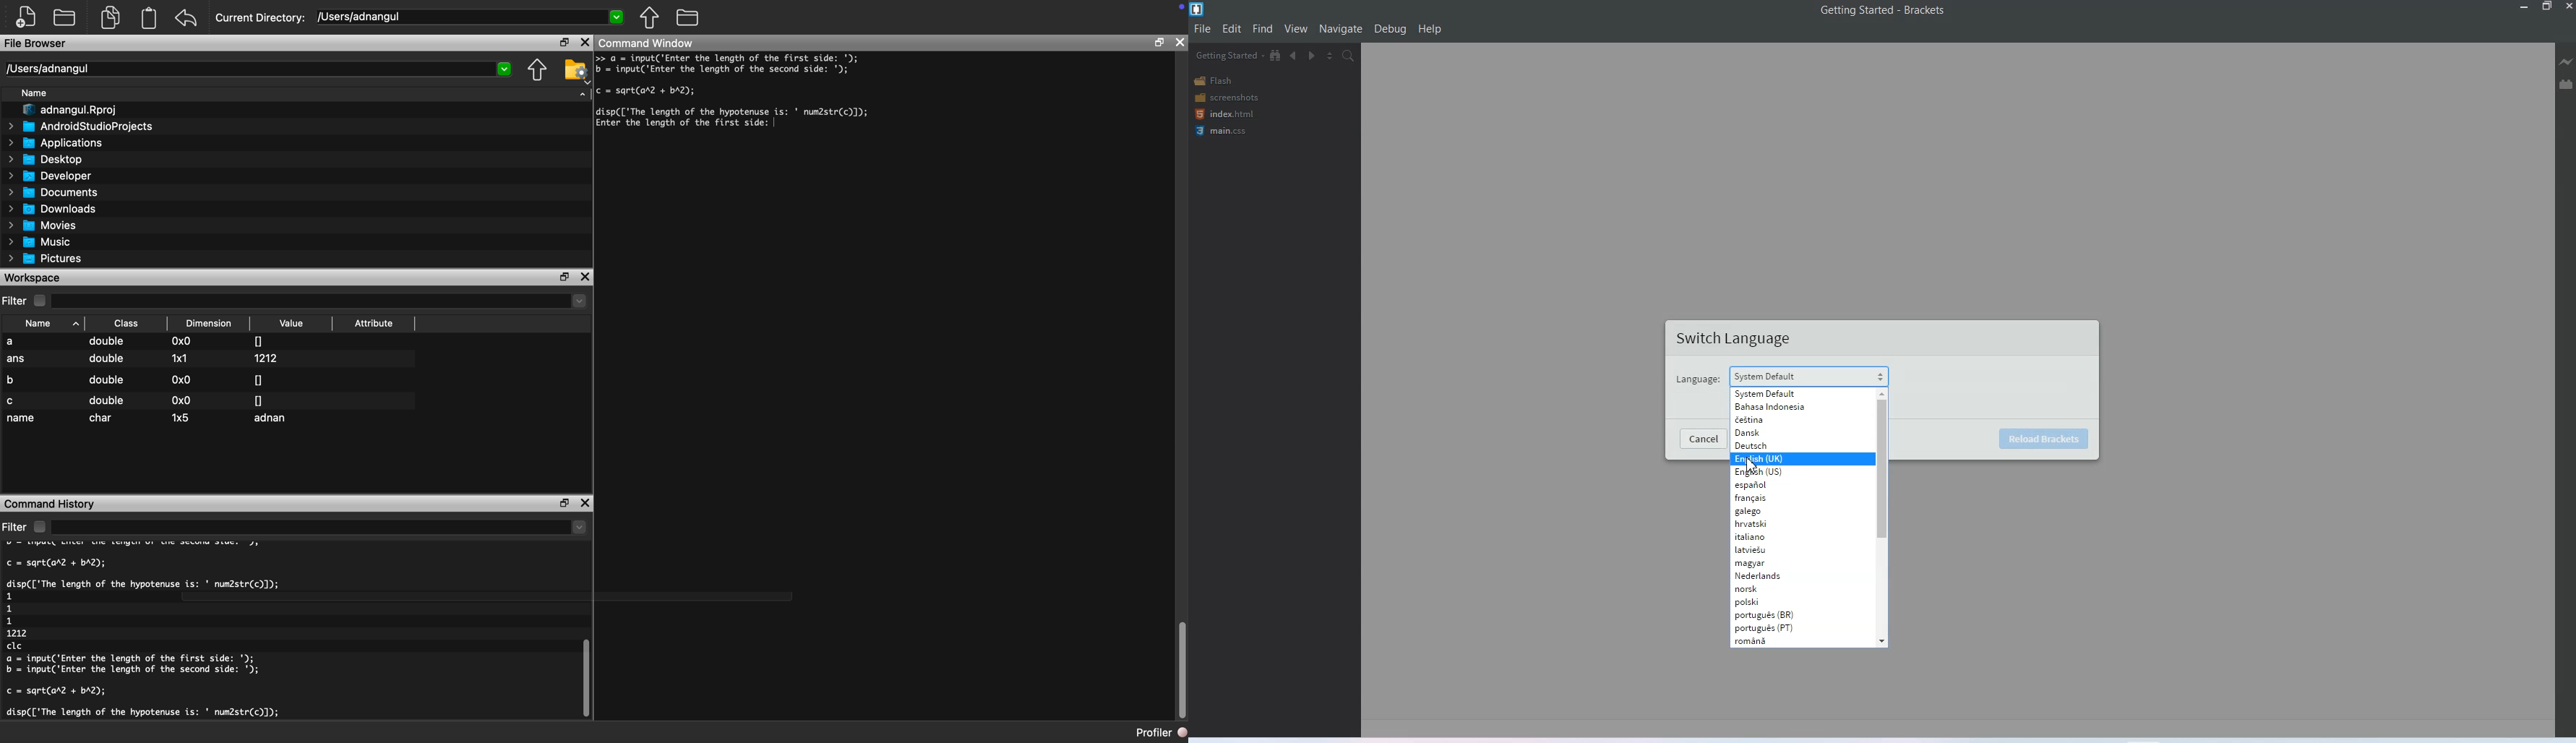 This screenshot has width=2576, height=756. I want to click on folder settings, so click(576, 70).